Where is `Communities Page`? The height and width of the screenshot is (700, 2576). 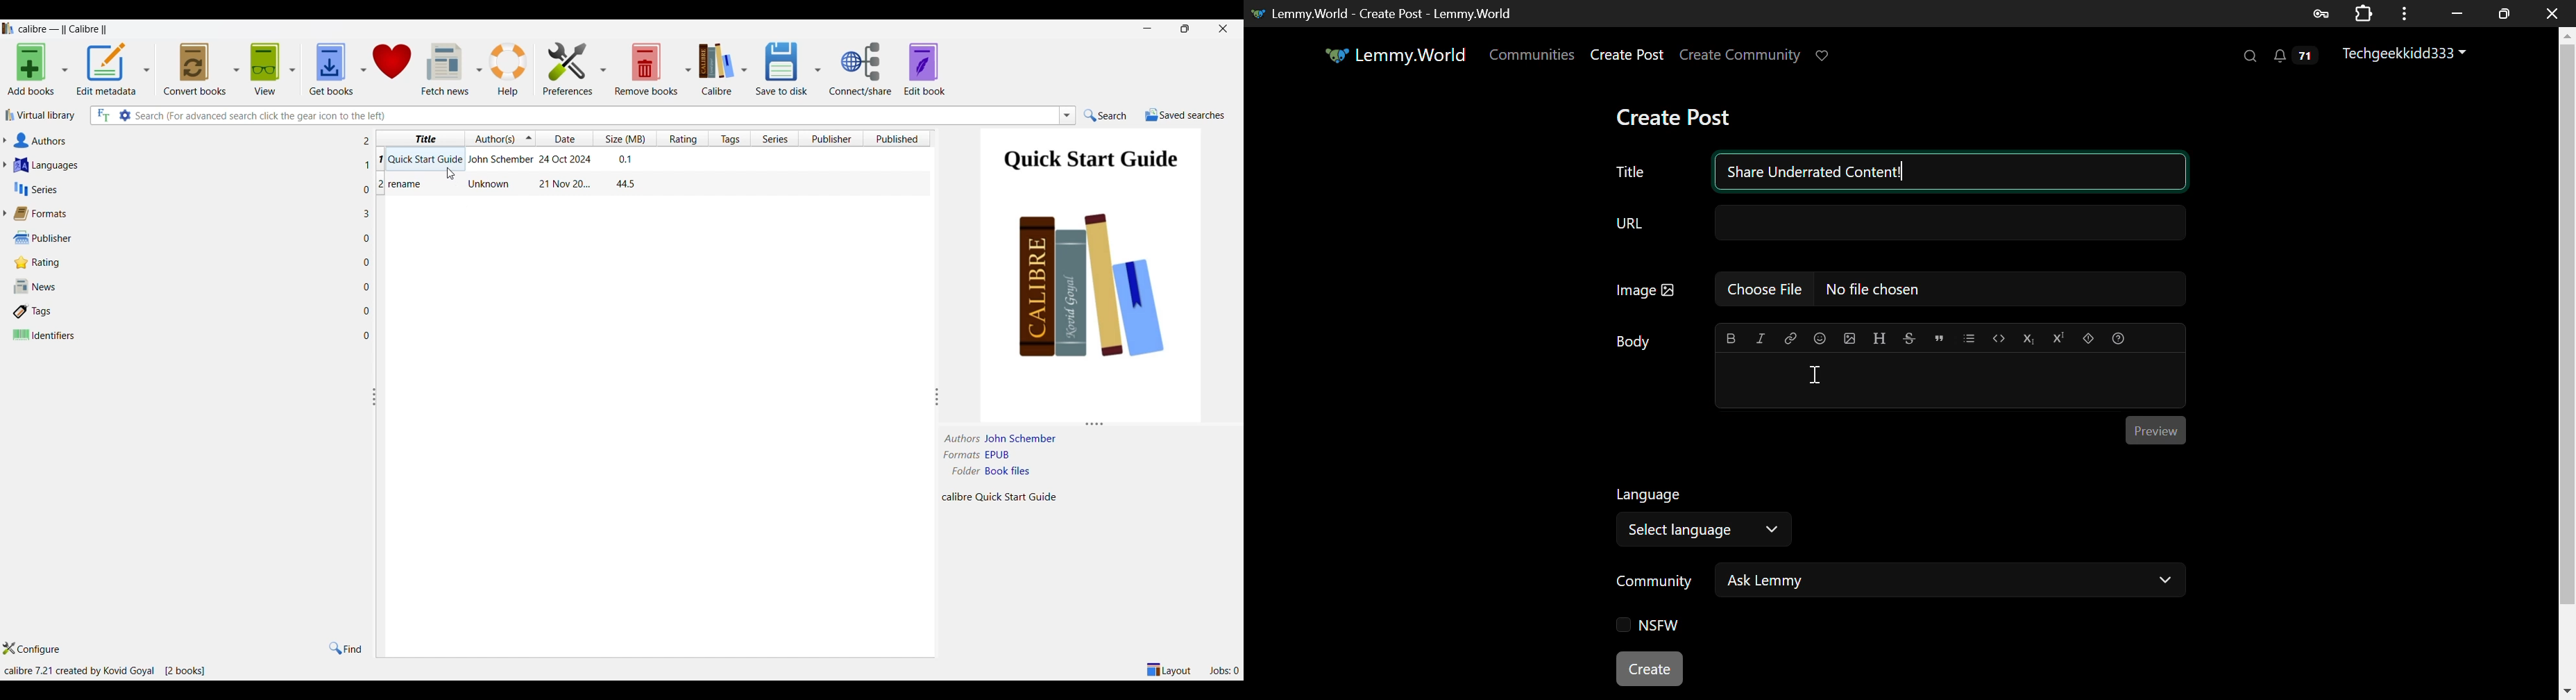
Communities Page is located at coordinates (1534, 56).